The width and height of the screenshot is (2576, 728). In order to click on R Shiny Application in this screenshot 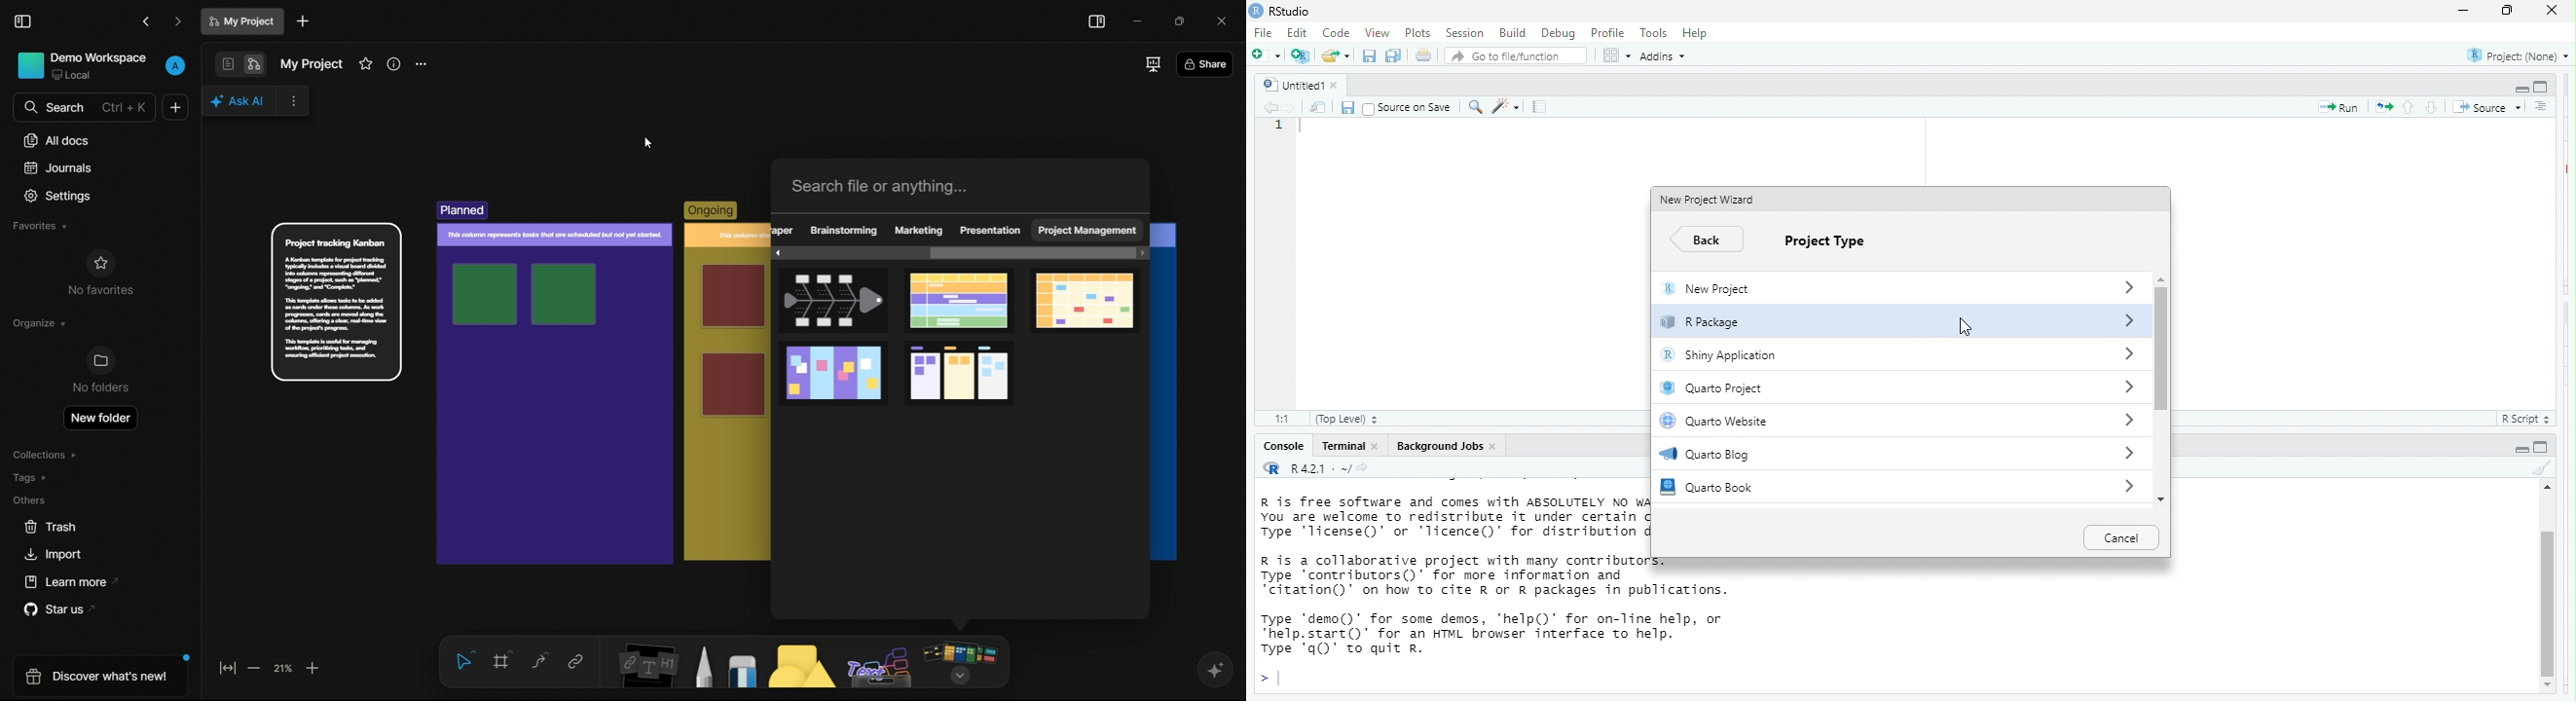, I will do `click(1859, 359)`.